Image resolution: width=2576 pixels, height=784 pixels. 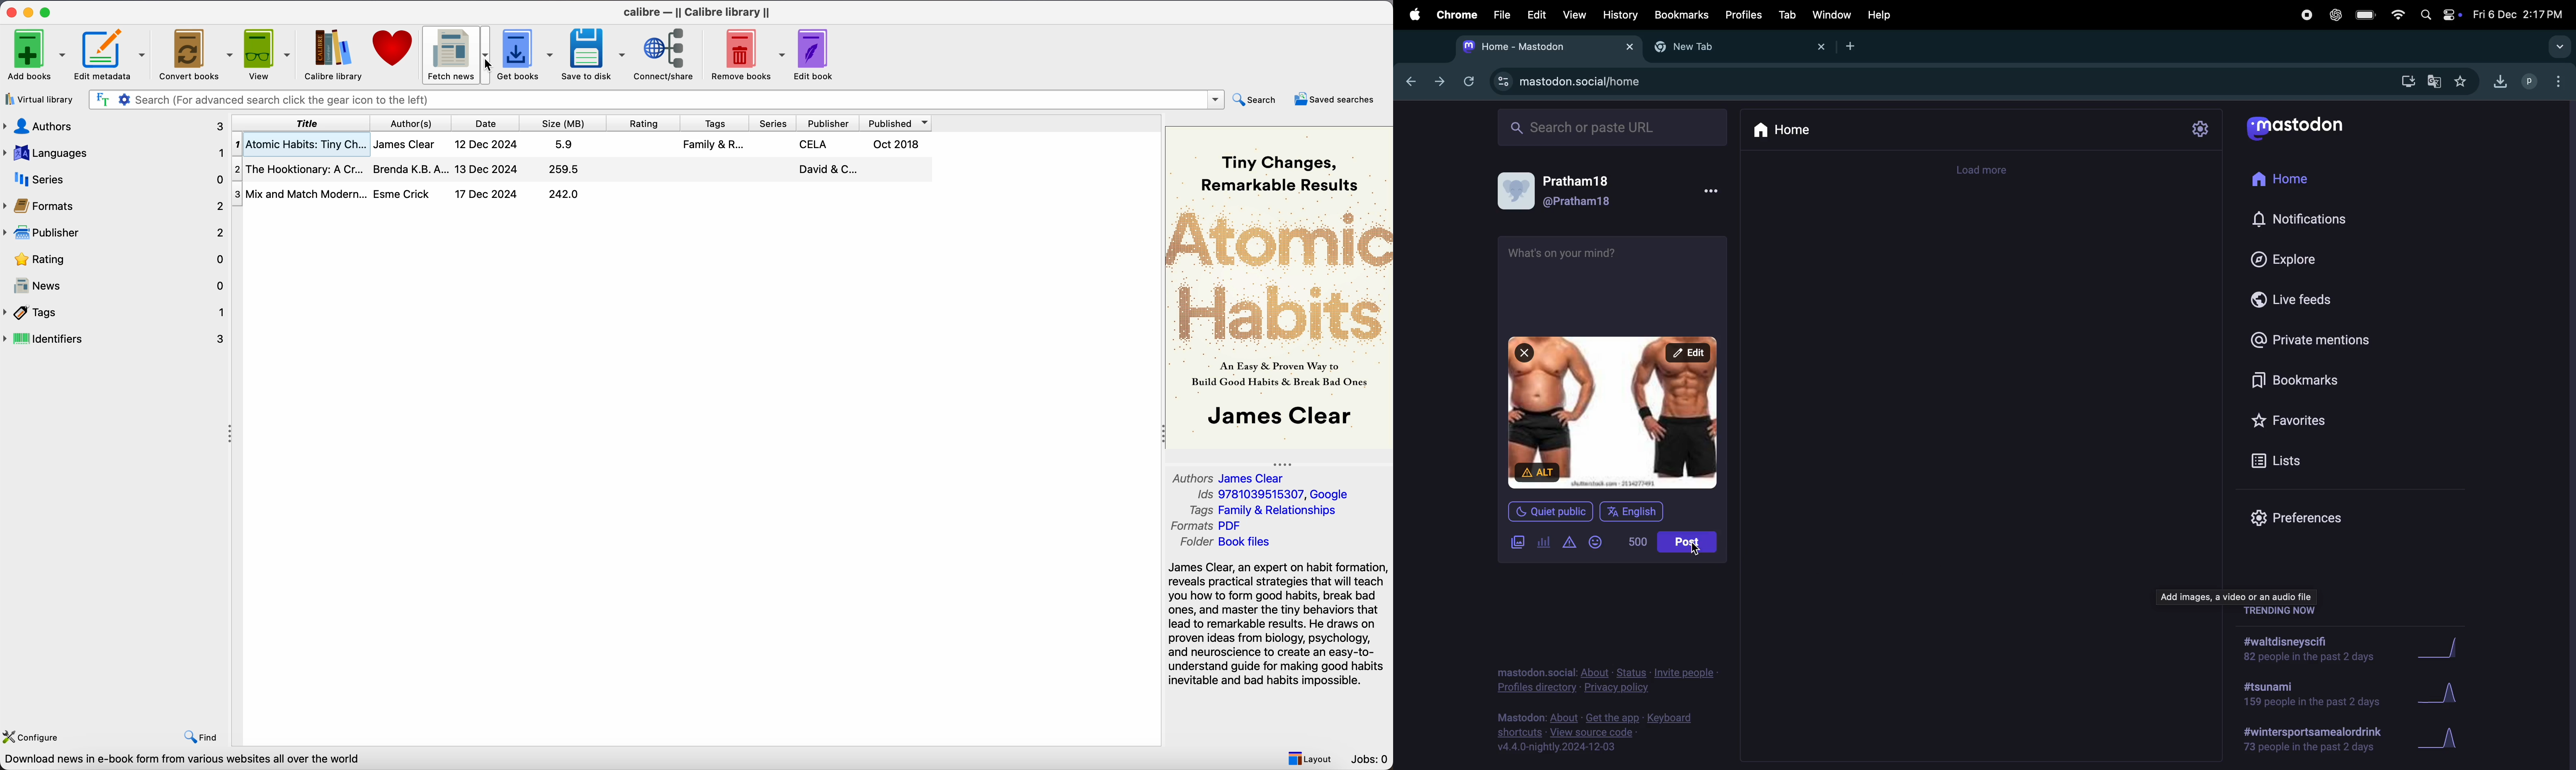 I want to click on tags, so click(x=717, y=123).